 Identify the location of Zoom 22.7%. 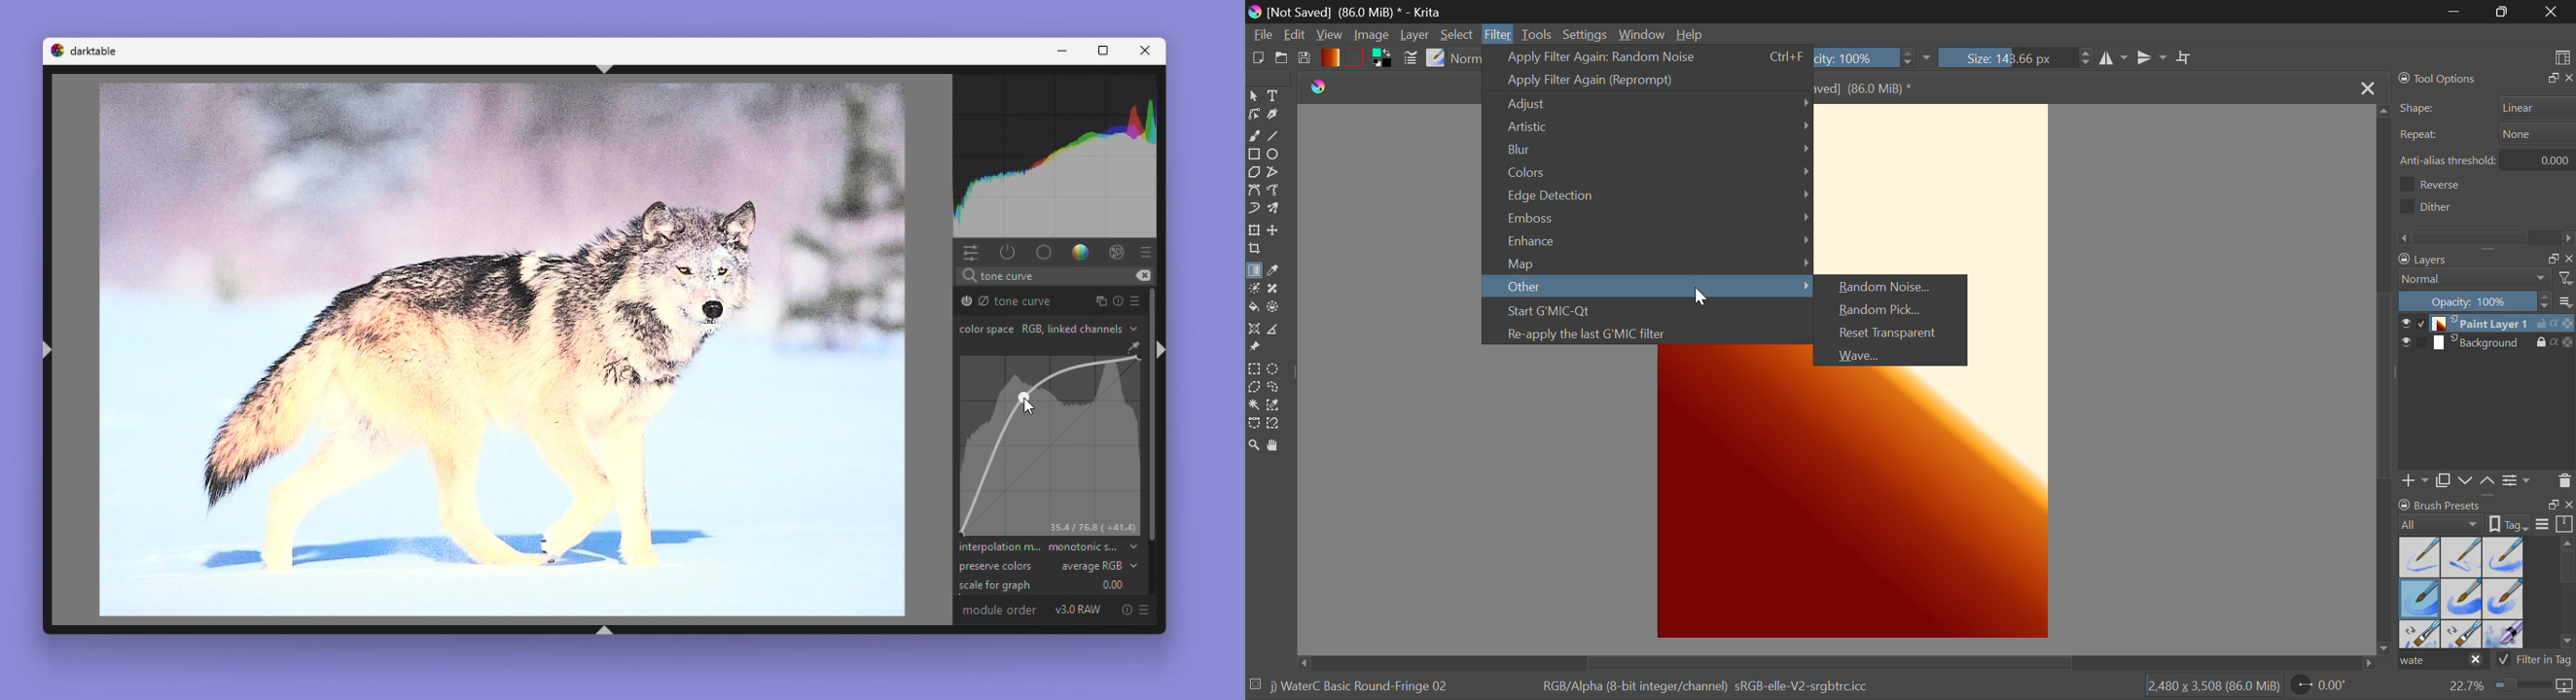
(2509, 688).